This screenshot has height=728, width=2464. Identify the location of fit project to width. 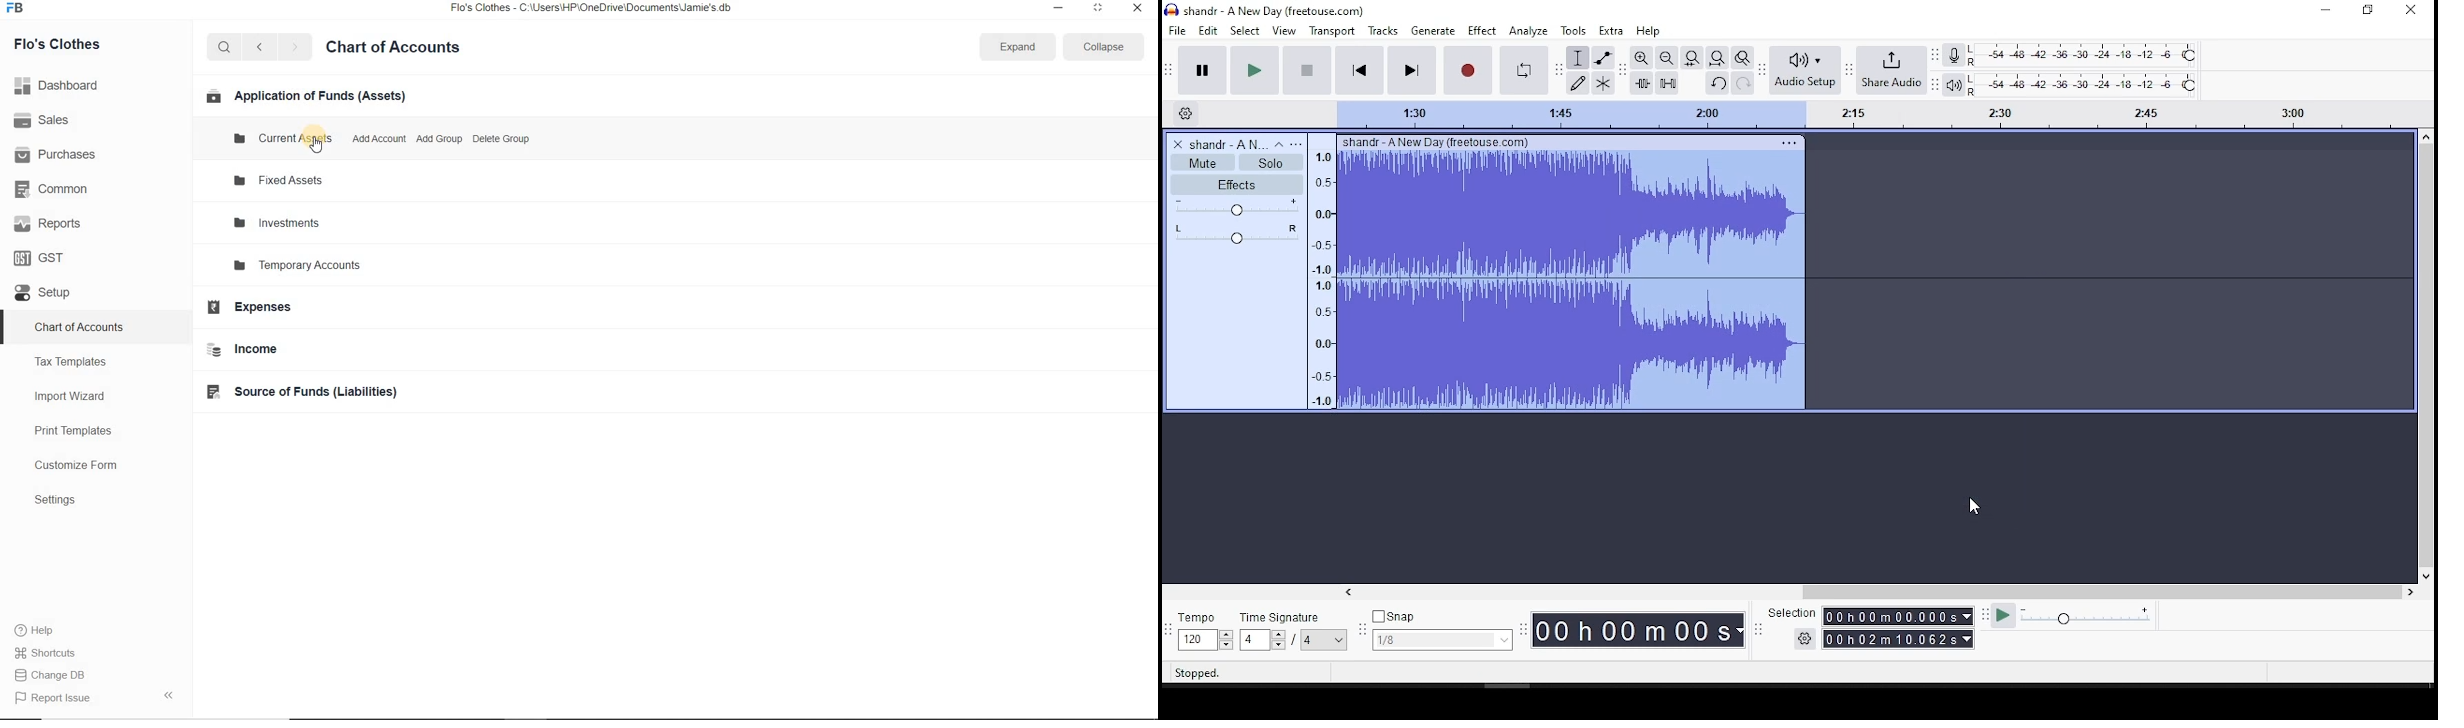
(1716, 57).